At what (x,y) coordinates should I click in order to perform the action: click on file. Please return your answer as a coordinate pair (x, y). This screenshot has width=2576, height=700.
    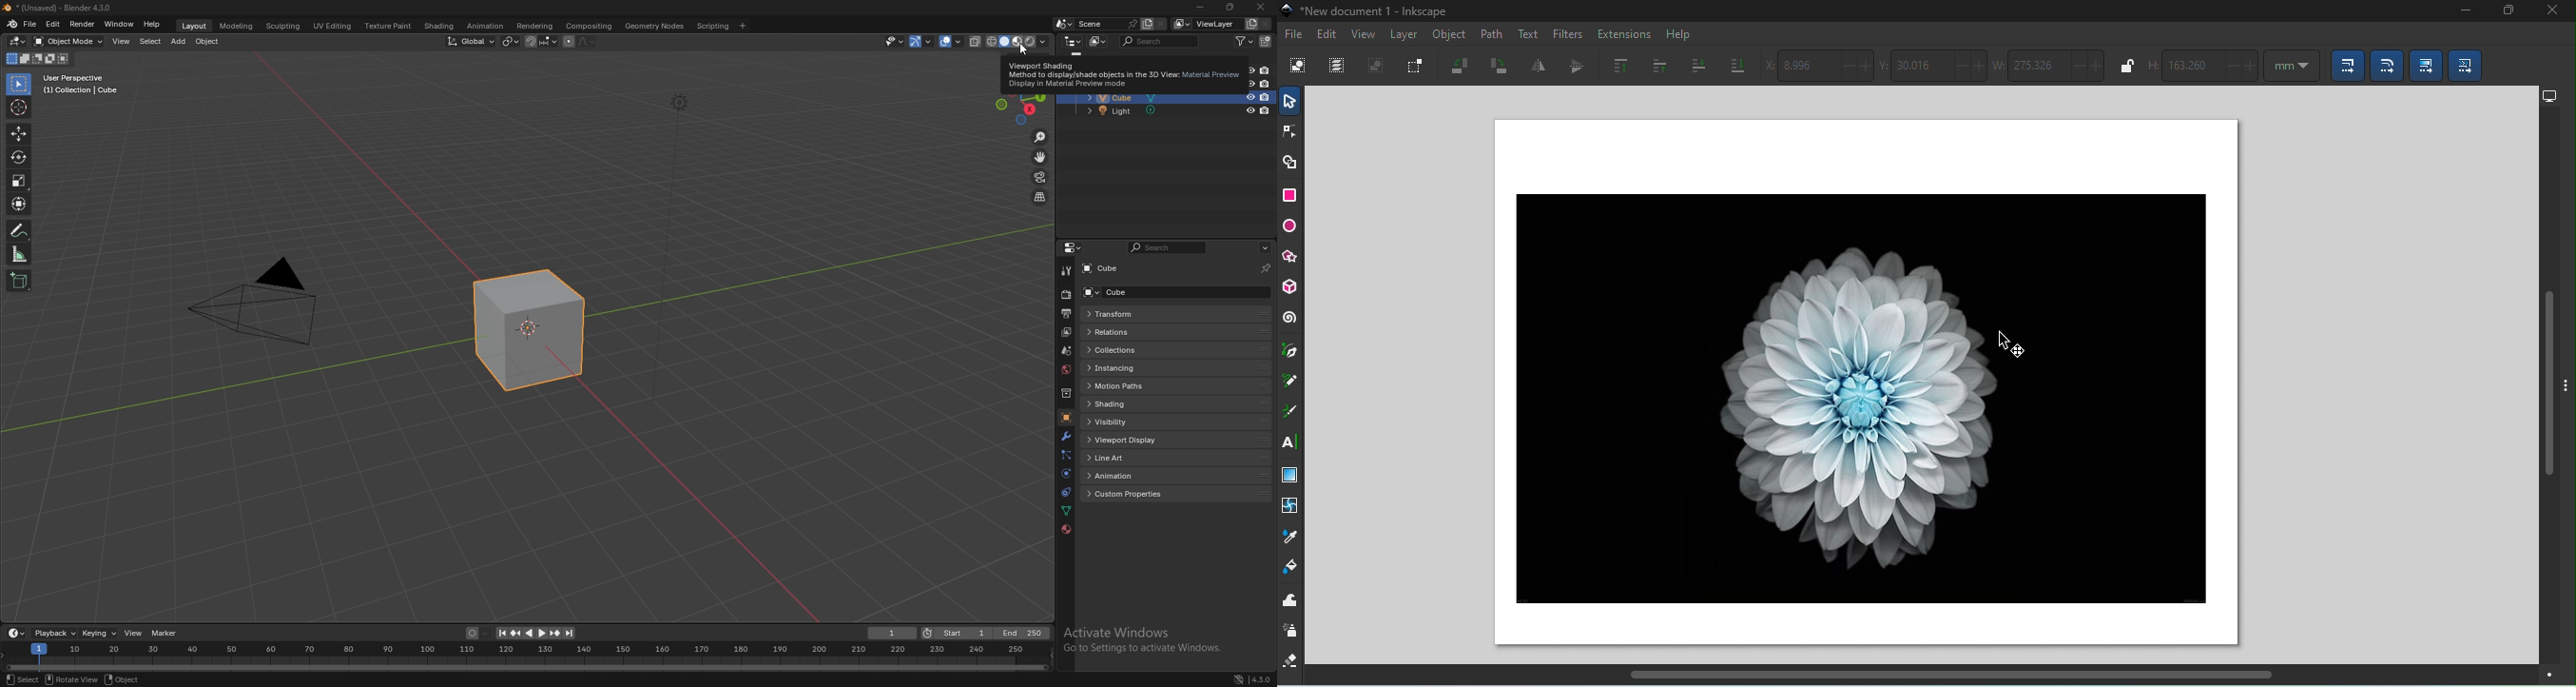
    Looking at the image, I should click on (31, 25).